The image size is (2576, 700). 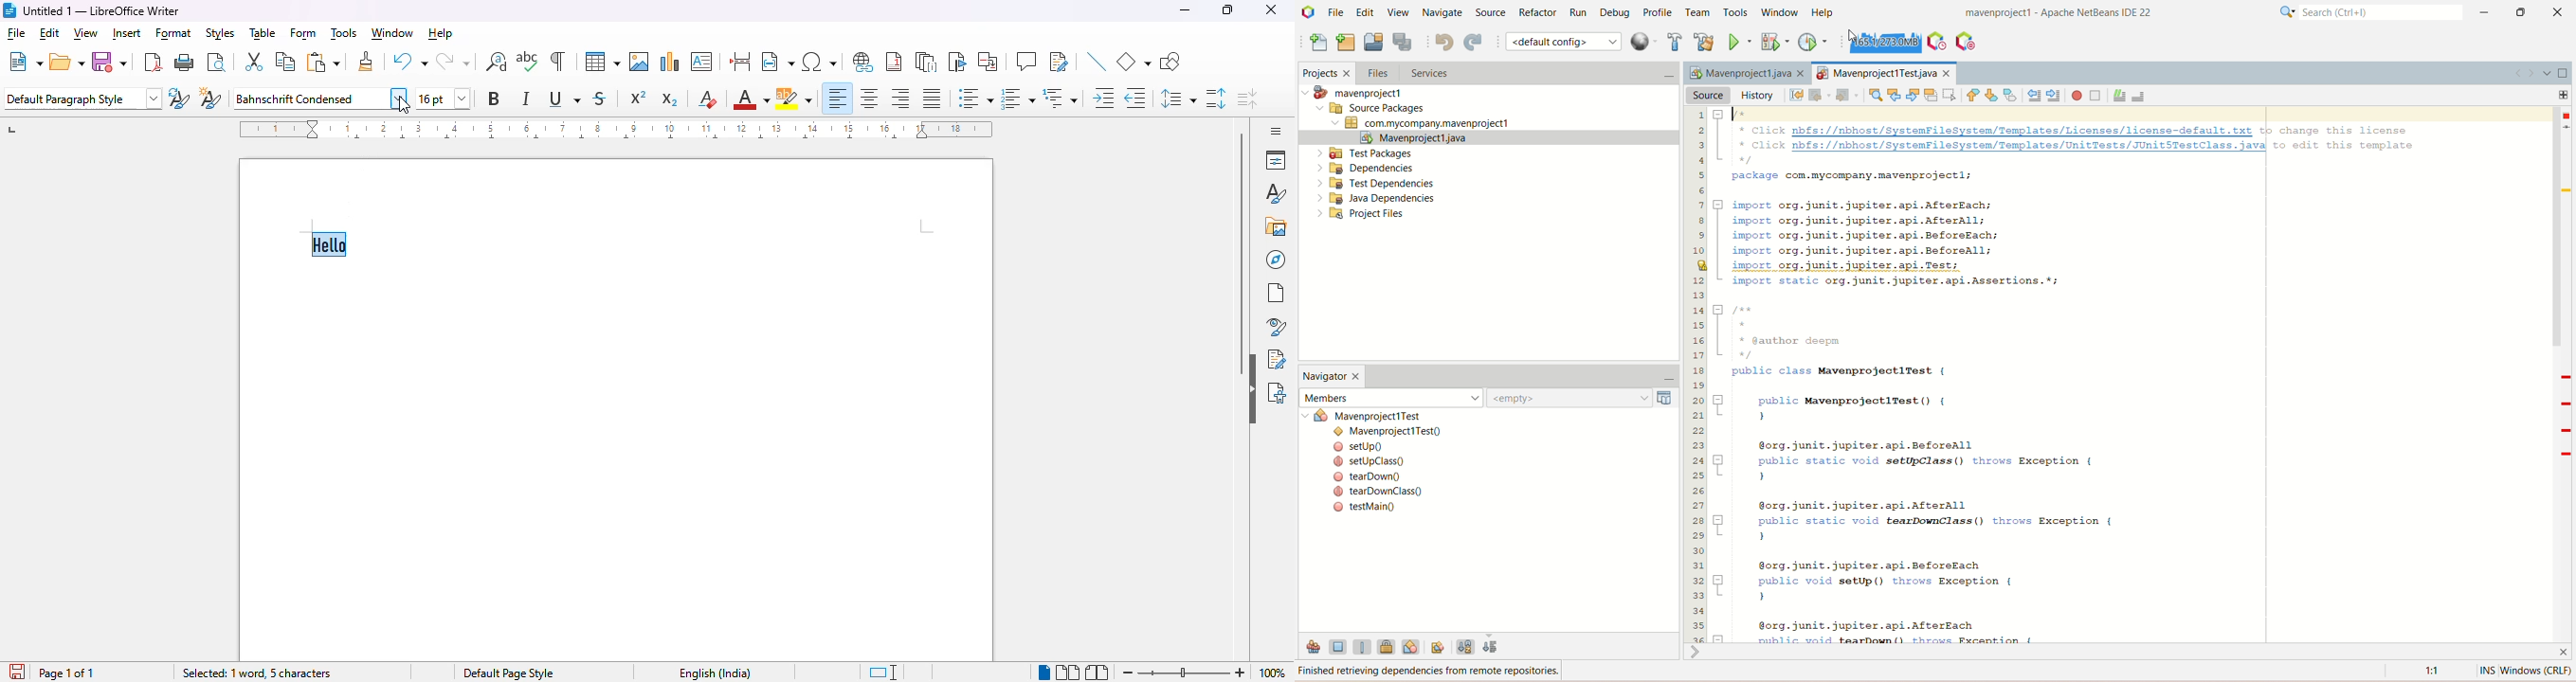 What do you see at coordinates (1367, 109) in the screenshot?
I see `source package` at bounding box center [1367, 109].